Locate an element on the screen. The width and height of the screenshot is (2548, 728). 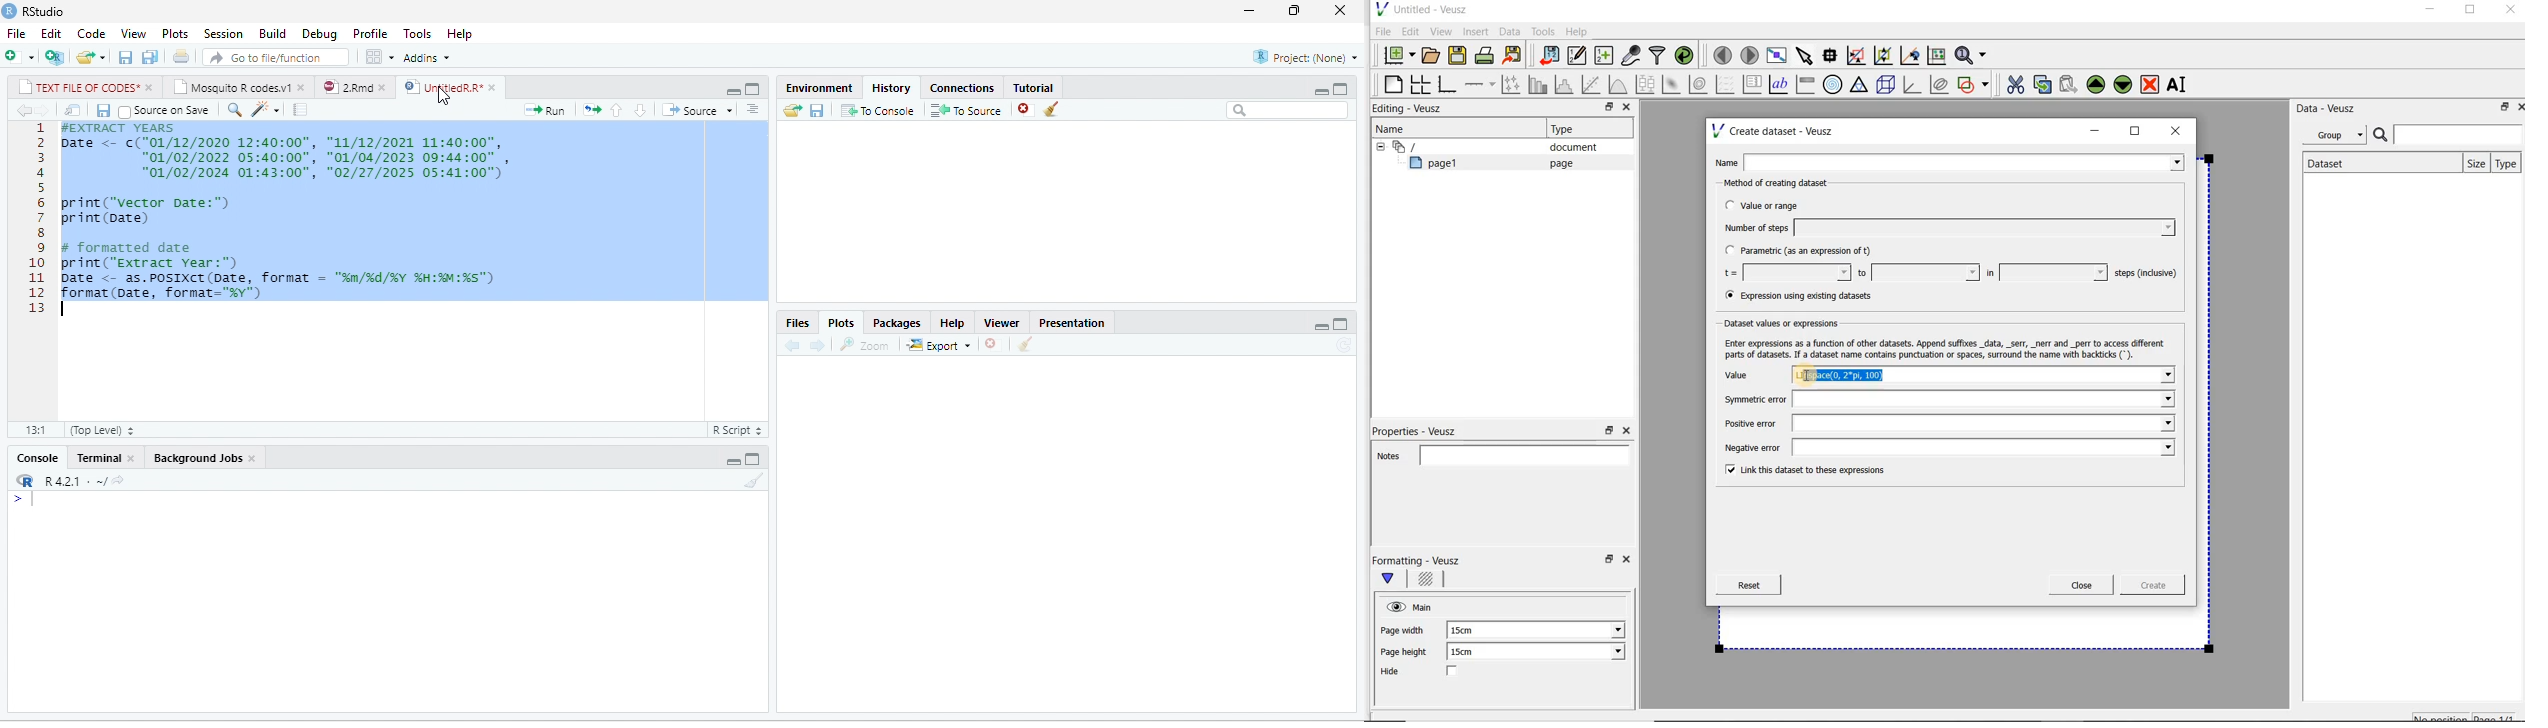
Plots is located at coordinates (841, 322).